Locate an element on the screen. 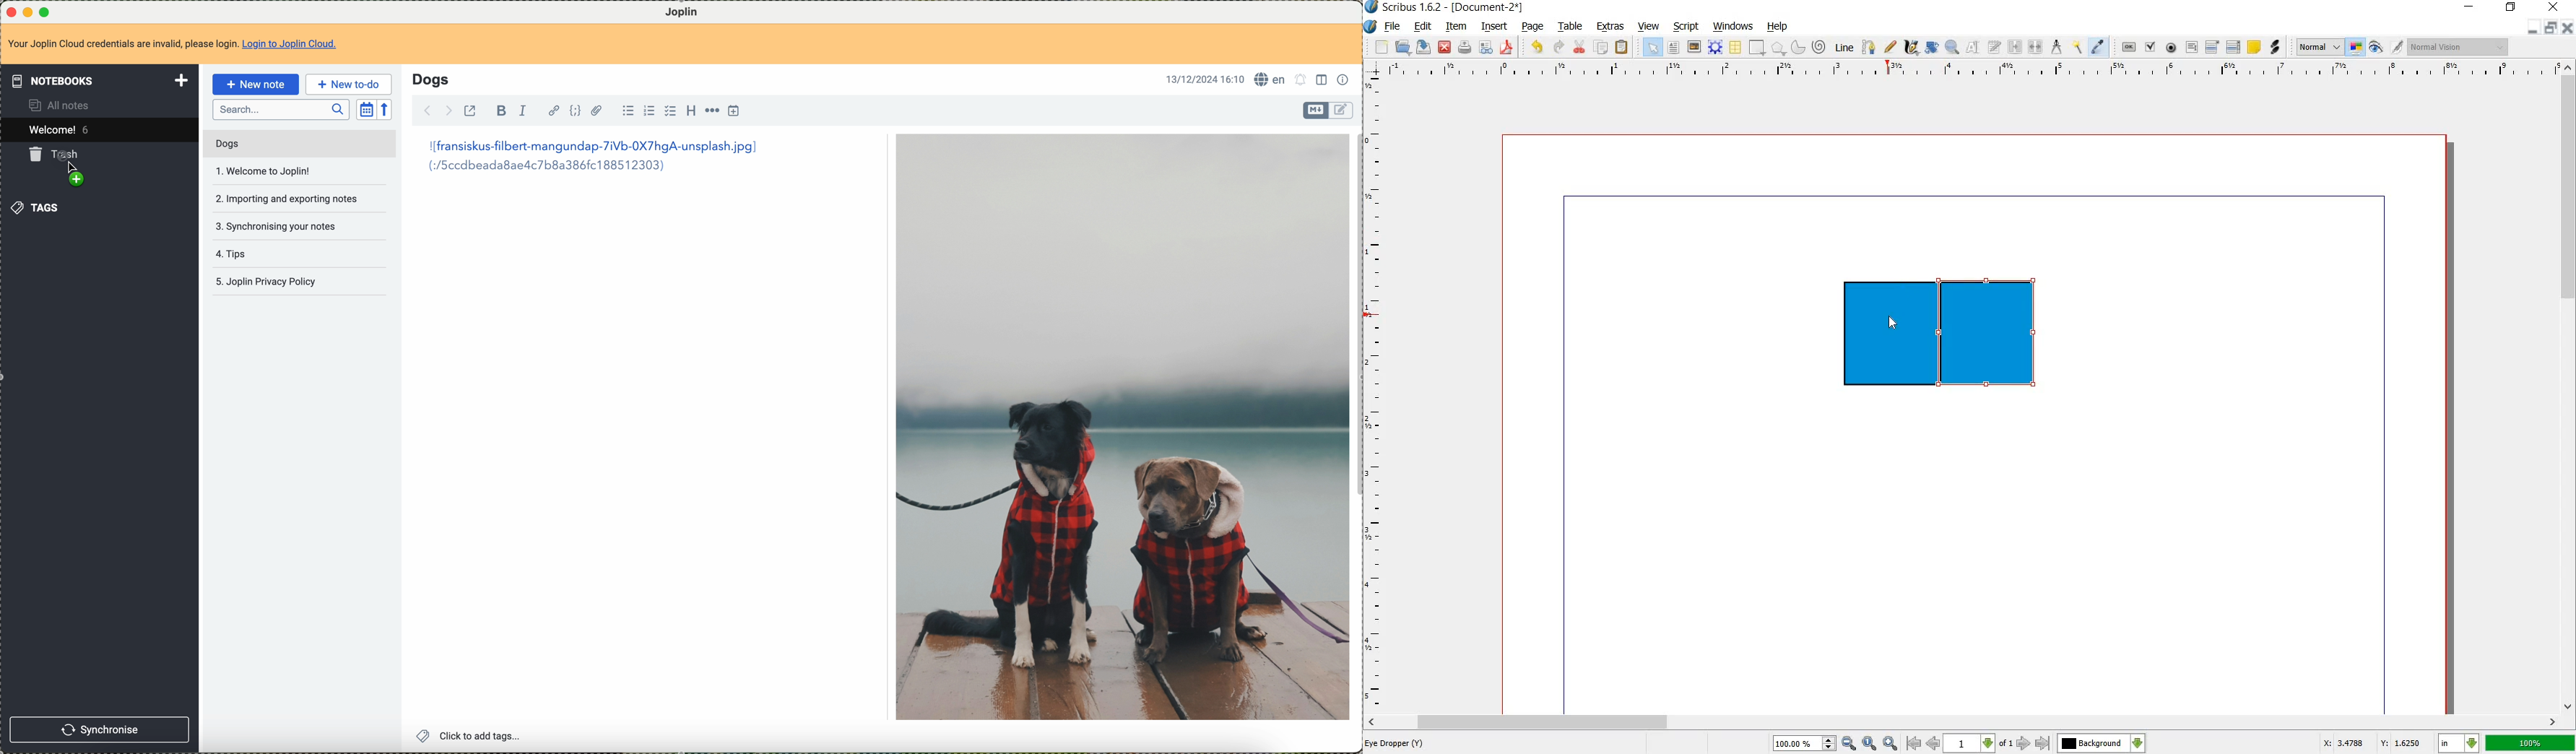 The width and height of the screenshot is (2576, 756). toggle sort order field is located at coordinates (366, 109).